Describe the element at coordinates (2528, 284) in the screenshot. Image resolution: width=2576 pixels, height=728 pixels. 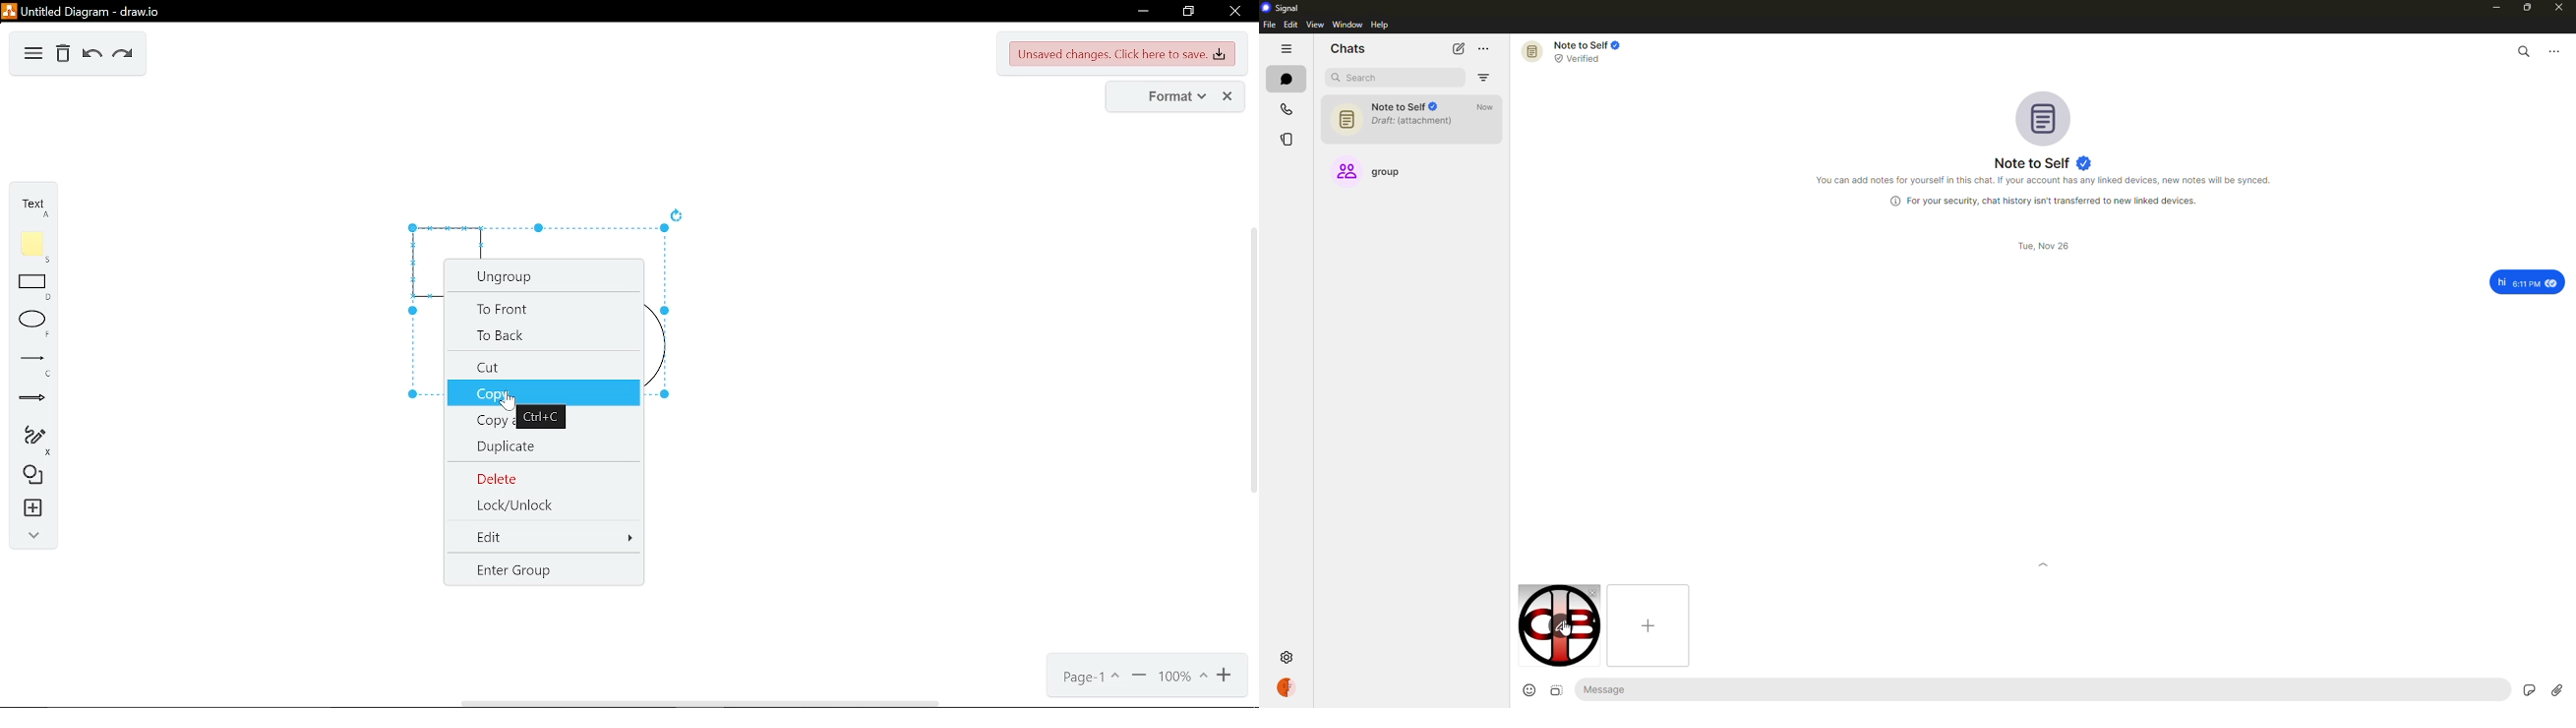
I see `message` at that location.